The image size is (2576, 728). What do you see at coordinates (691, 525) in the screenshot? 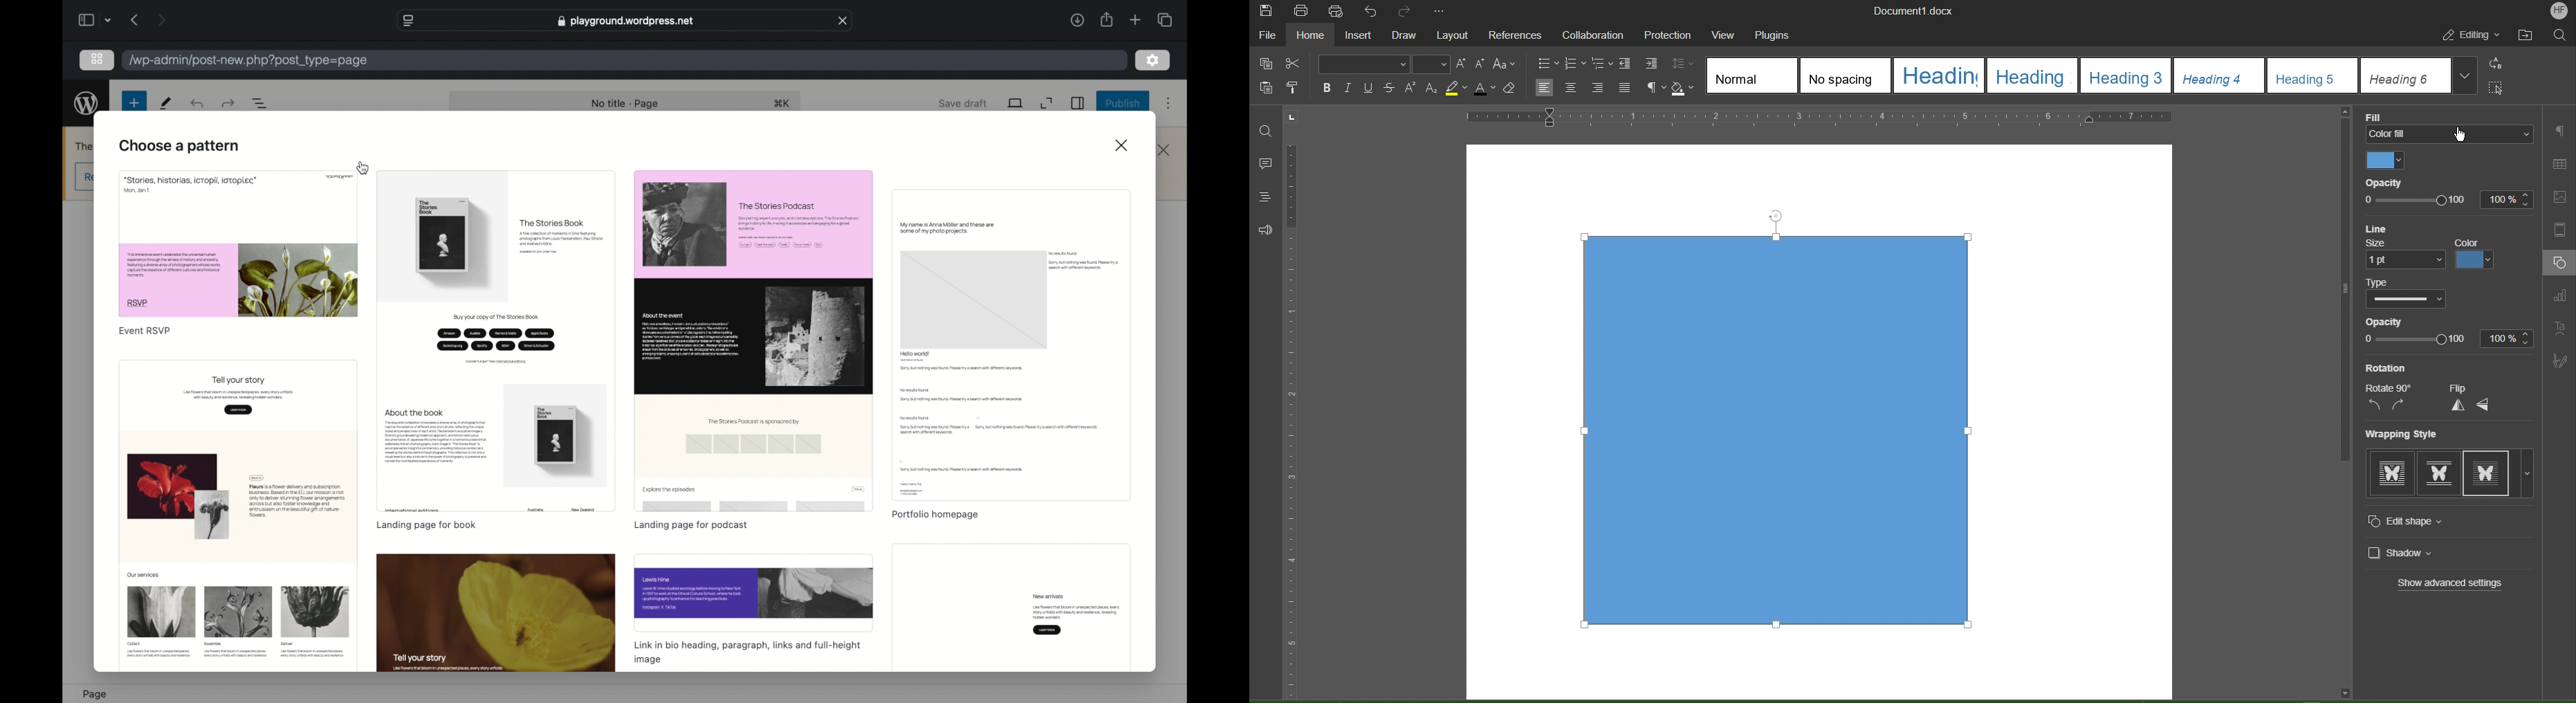
I see `landing page for podcast` at bounding box center [691, 525].